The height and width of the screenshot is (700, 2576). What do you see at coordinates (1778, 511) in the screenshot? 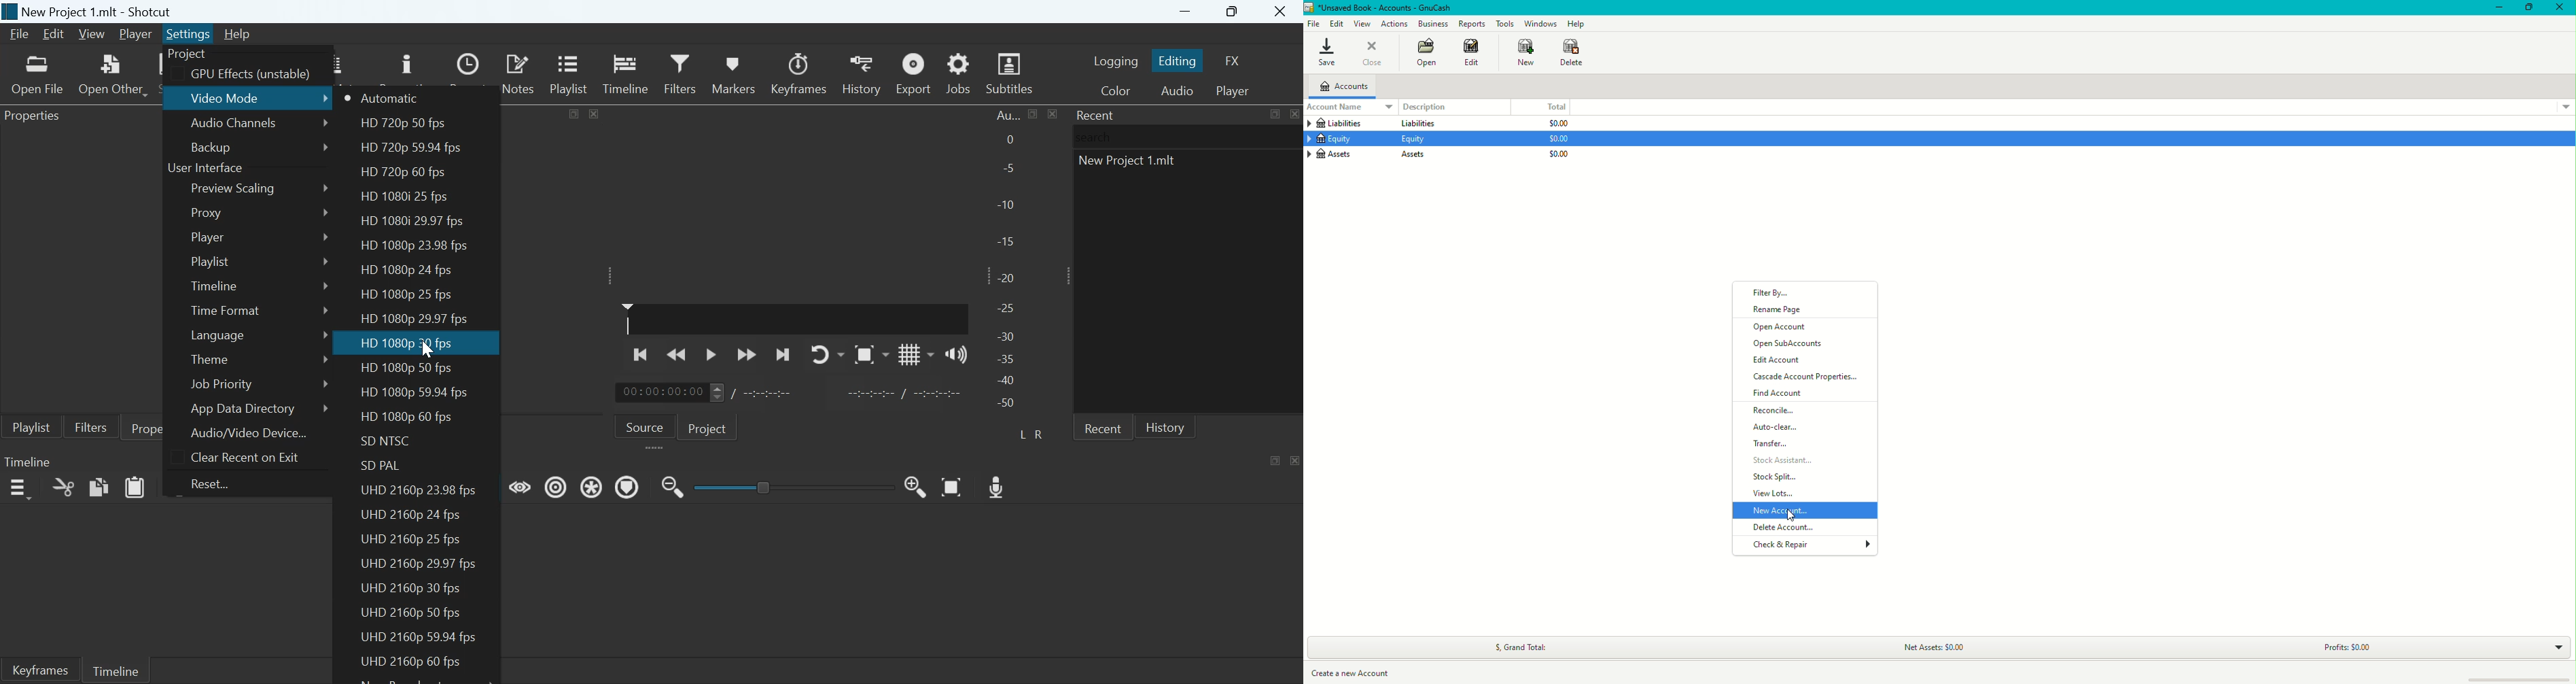
I see `New Account` at bounding box center [1778, 511].